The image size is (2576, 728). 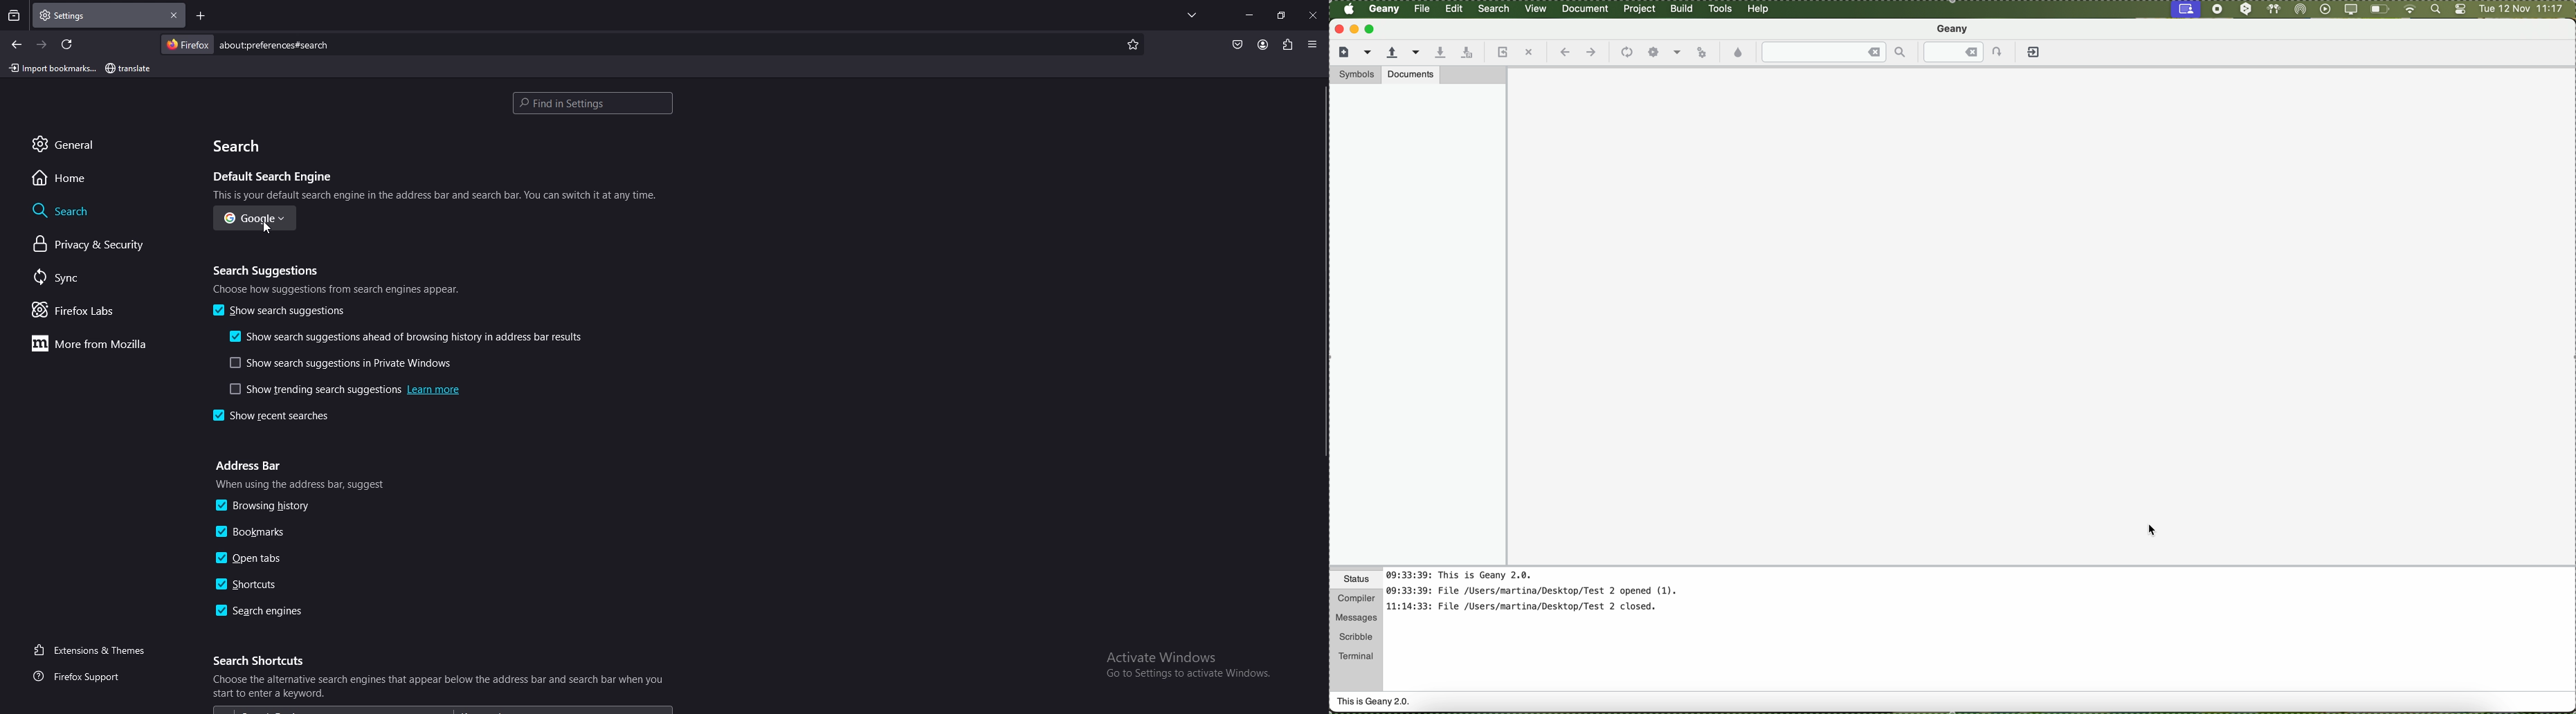 What do you see at coordinates (2434, 10) in the screenshot?
I see `spotlight search` at bounding box center [2434, 10].